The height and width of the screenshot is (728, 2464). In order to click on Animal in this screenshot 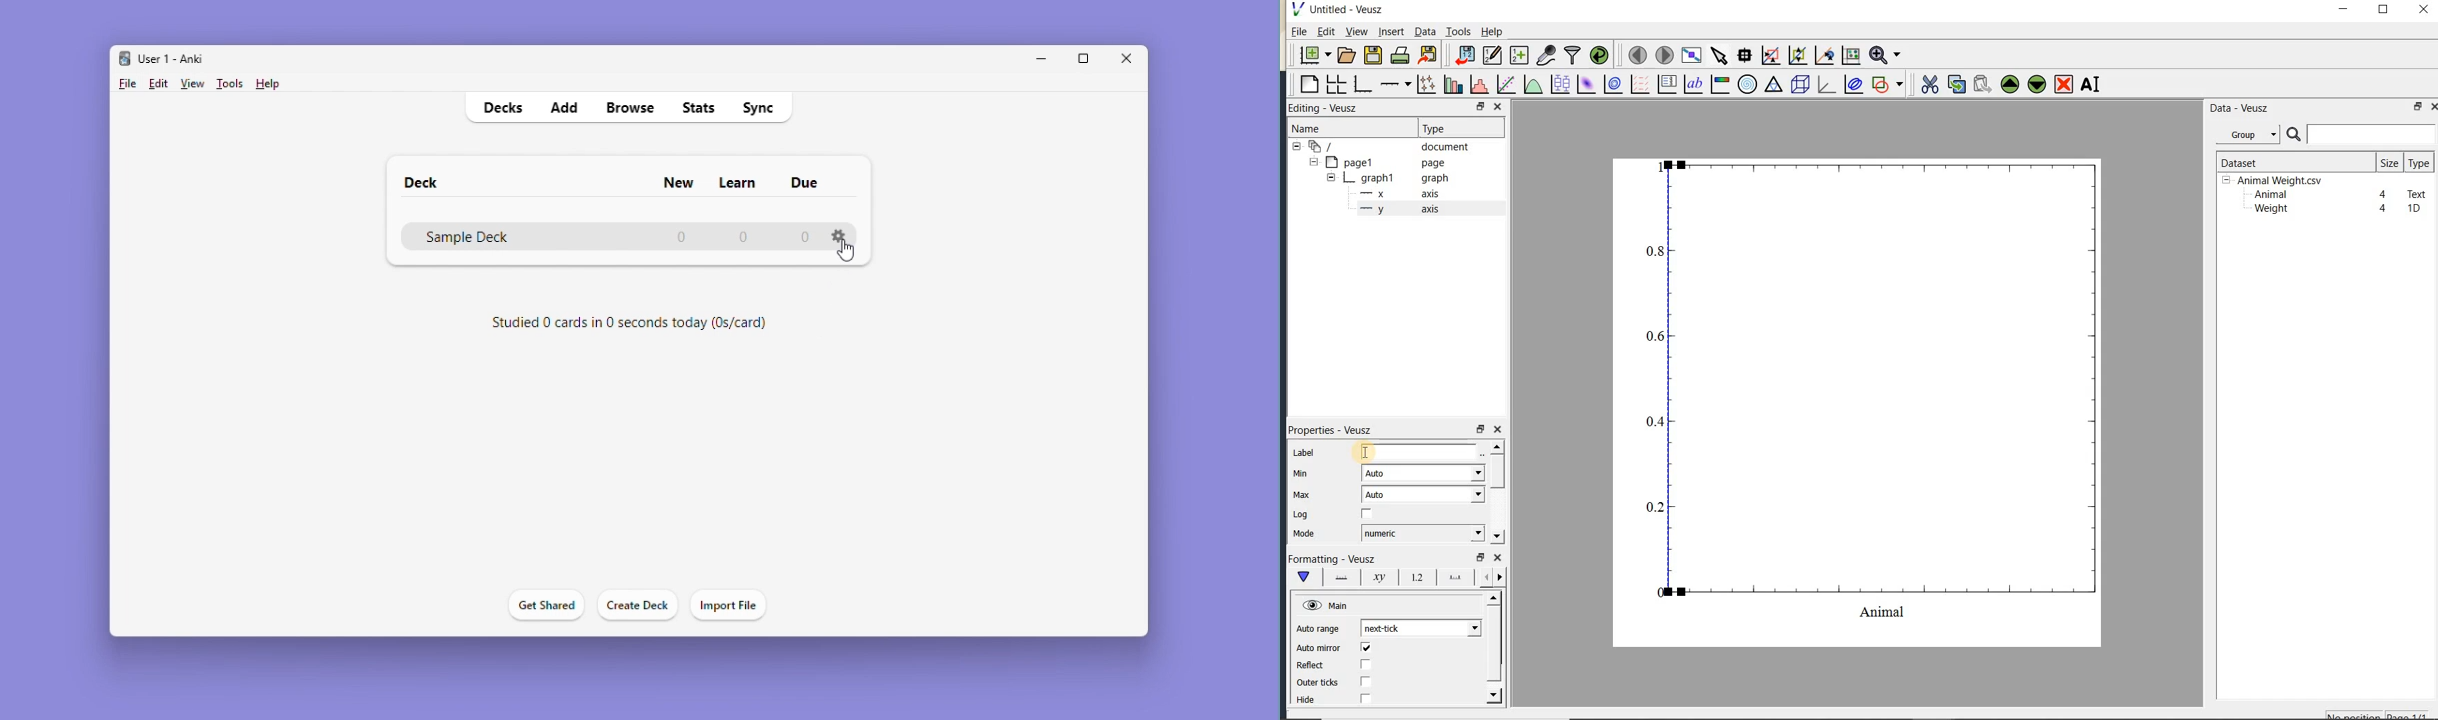, I will do `click(2270, 195)`.